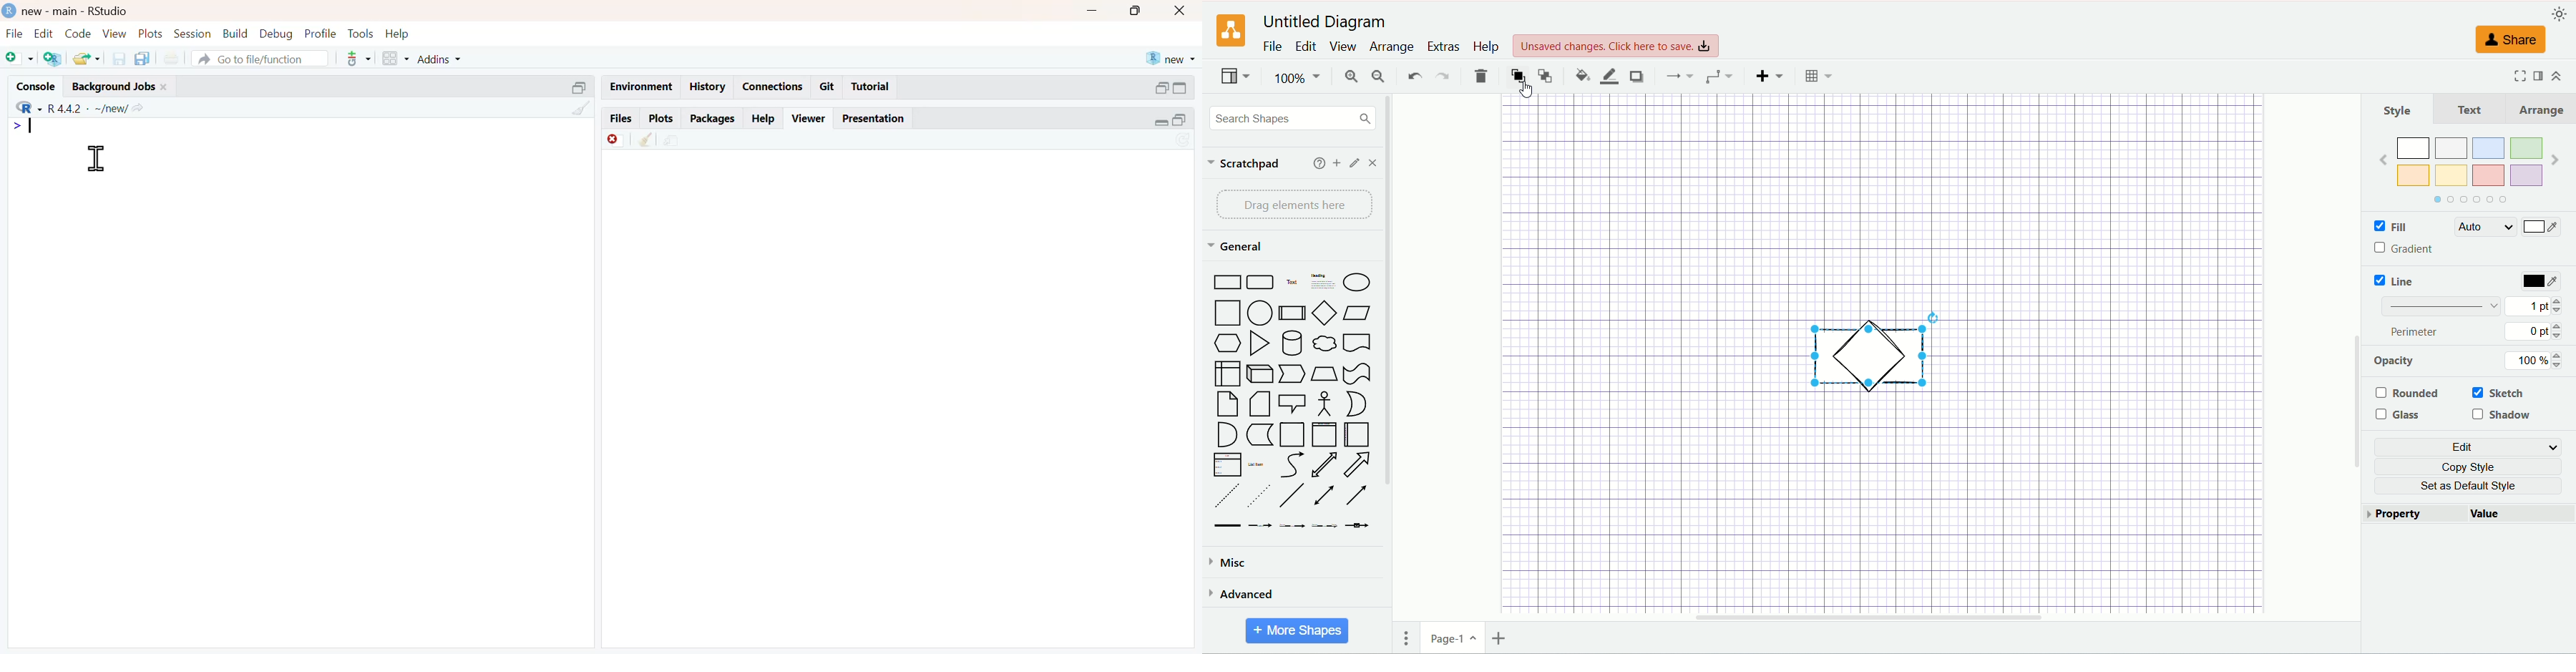  Describe the element at coordinates (261, 58) in the screenshot. I see `go to file/function` at that location.